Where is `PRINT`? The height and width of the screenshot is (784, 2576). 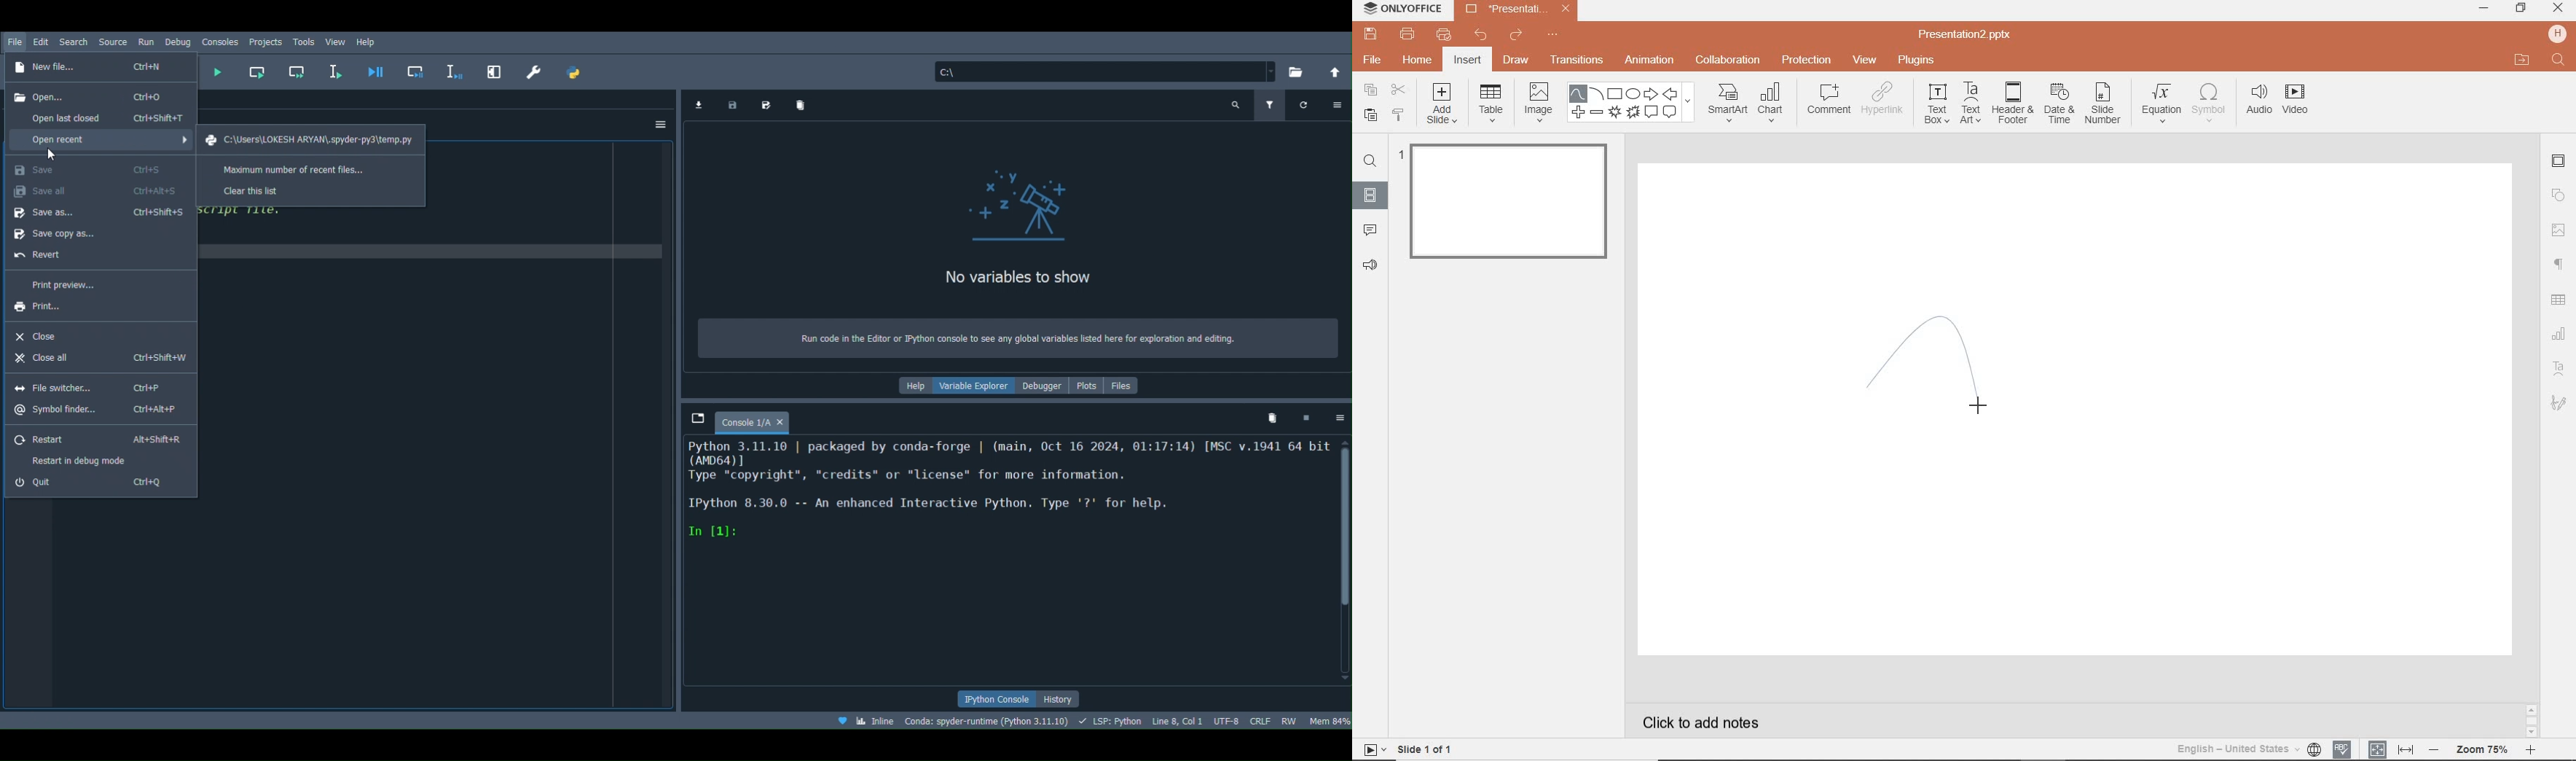 PRINT is located at coordinates (1407, 34).